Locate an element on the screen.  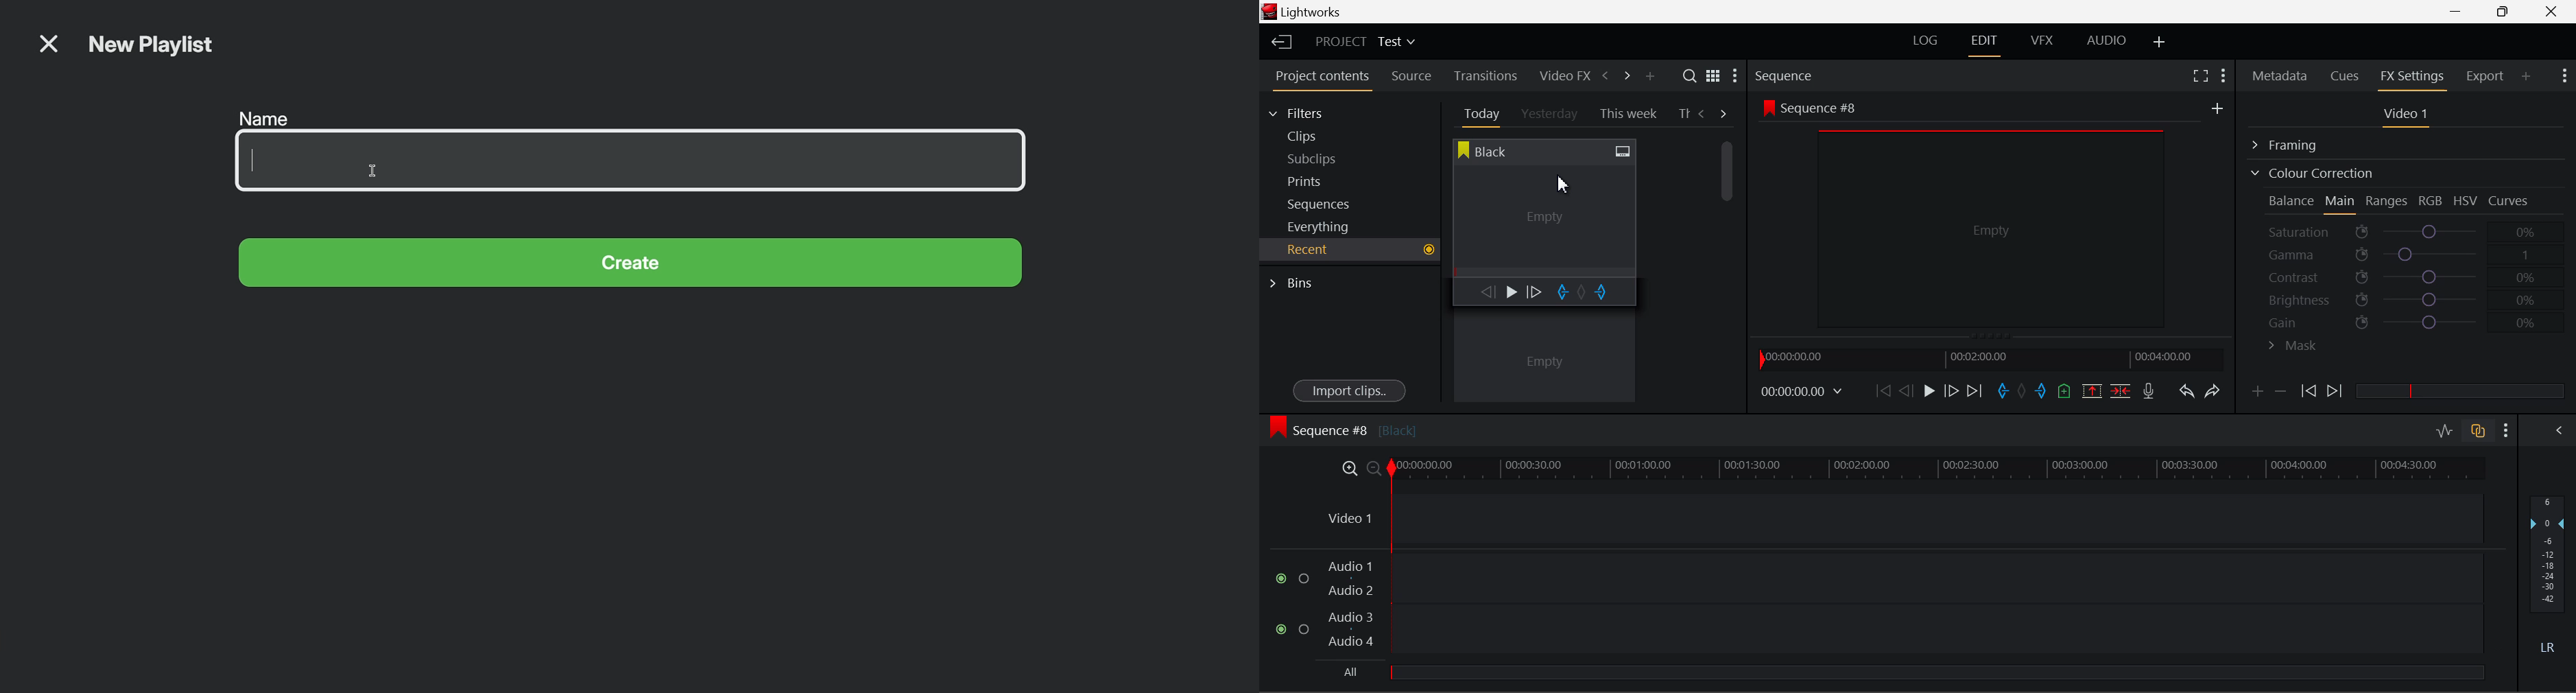
Show Settings is located at coordinates (2563, 74).